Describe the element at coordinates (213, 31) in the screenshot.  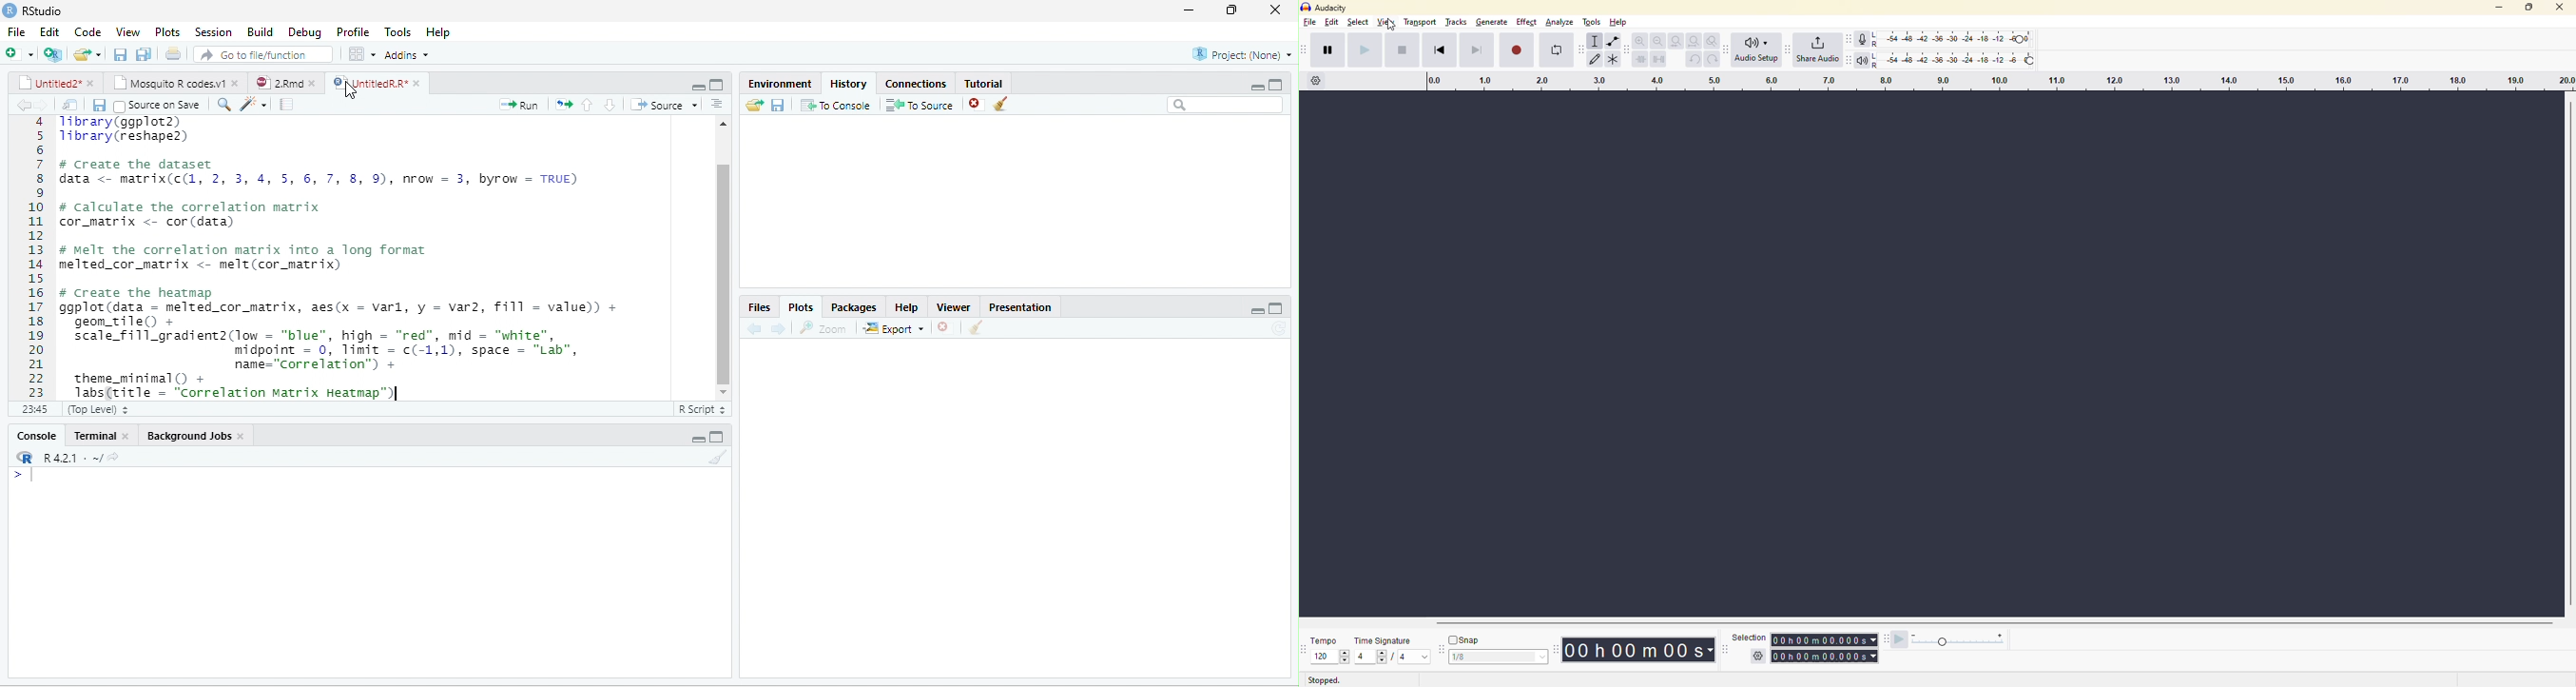
I see `session` at that location.